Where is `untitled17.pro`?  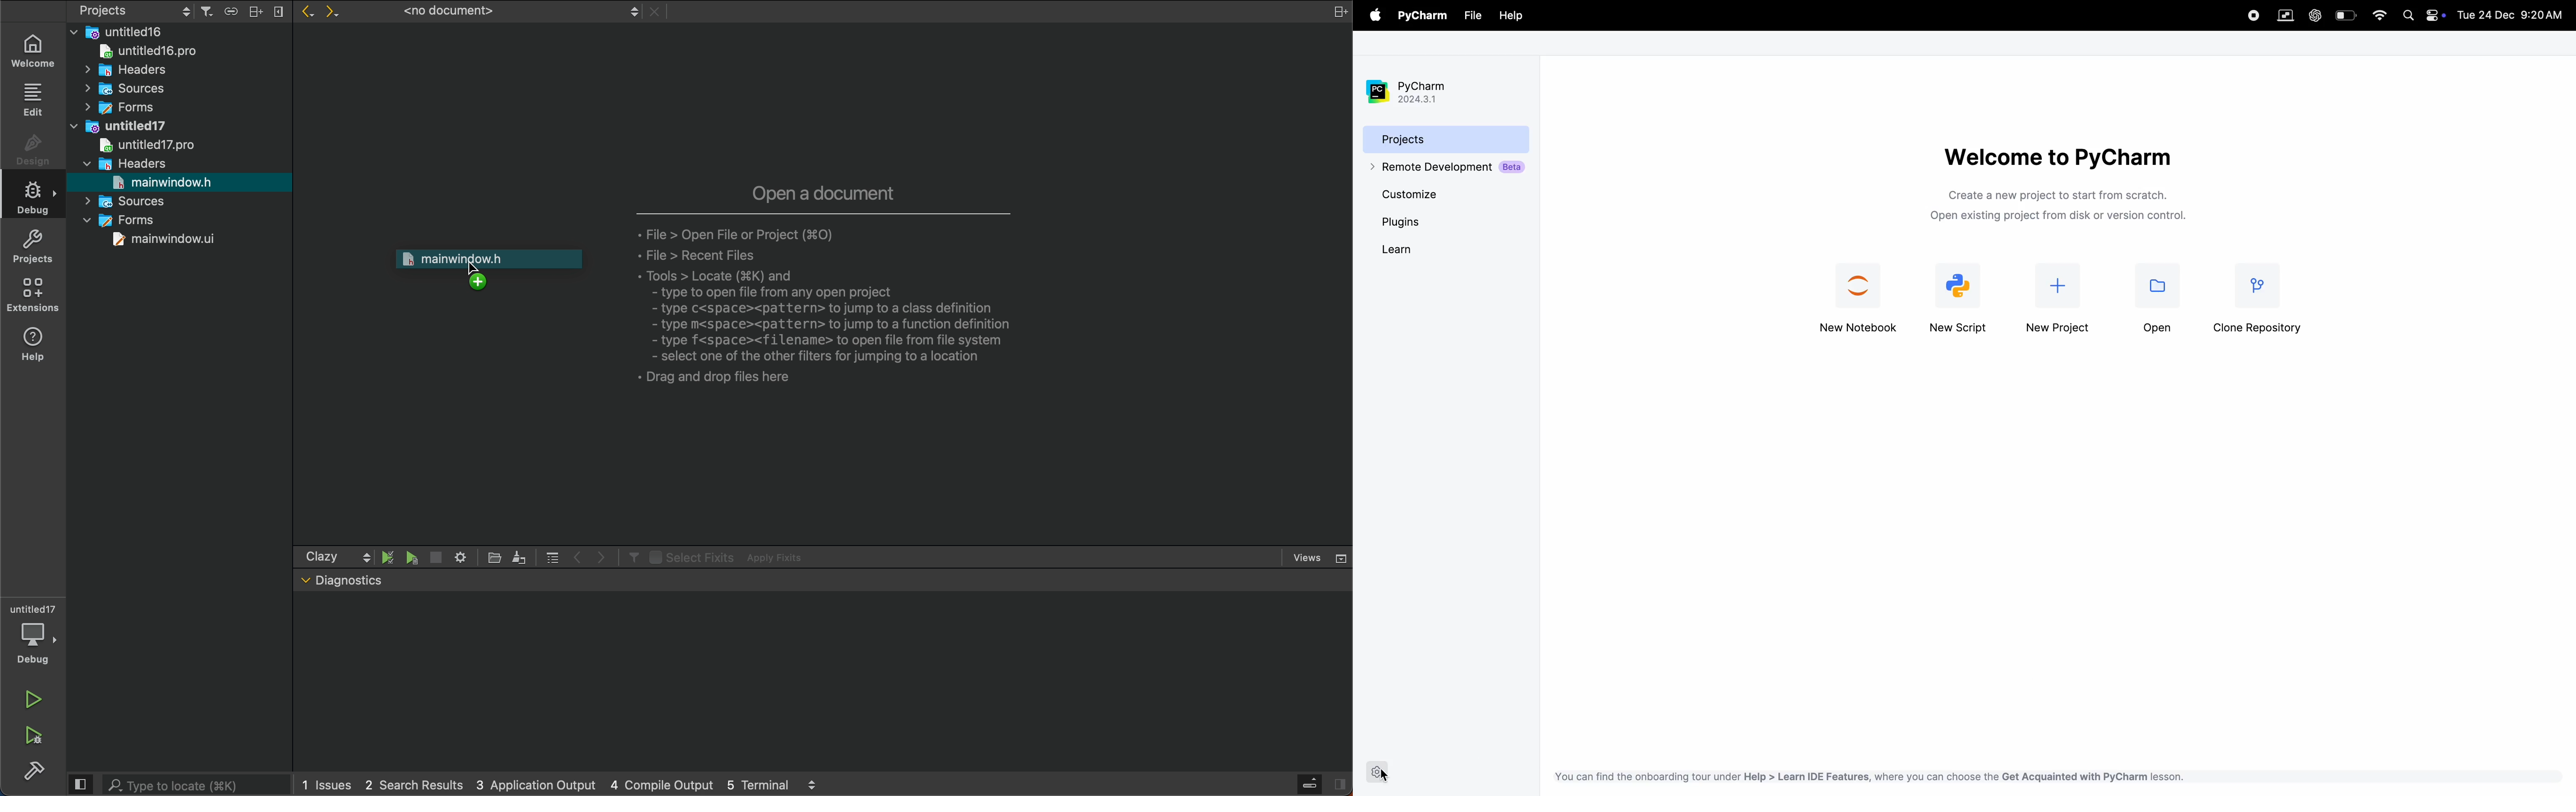 untitled17.pro is located at coordinates (144, 145).